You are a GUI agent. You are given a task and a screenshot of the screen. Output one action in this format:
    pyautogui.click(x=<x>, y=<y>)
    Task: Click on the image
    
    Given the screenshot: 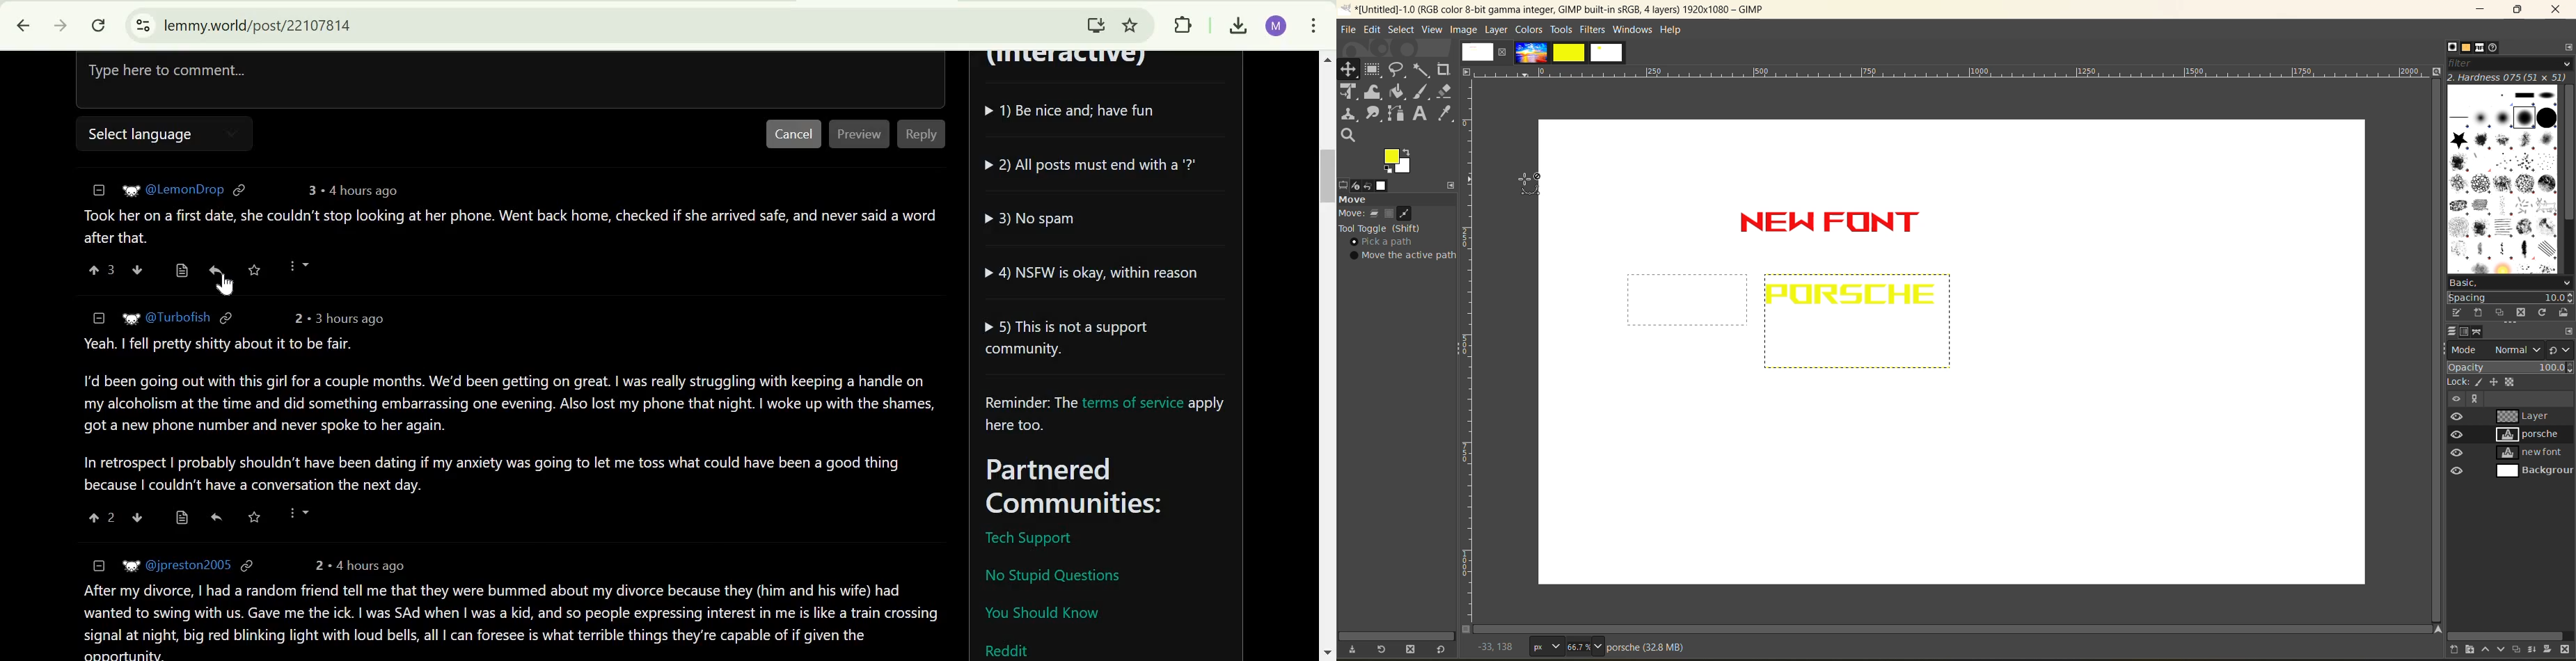 What is the action you would take?
    pyautogui.click(x=1464, y=30)
    